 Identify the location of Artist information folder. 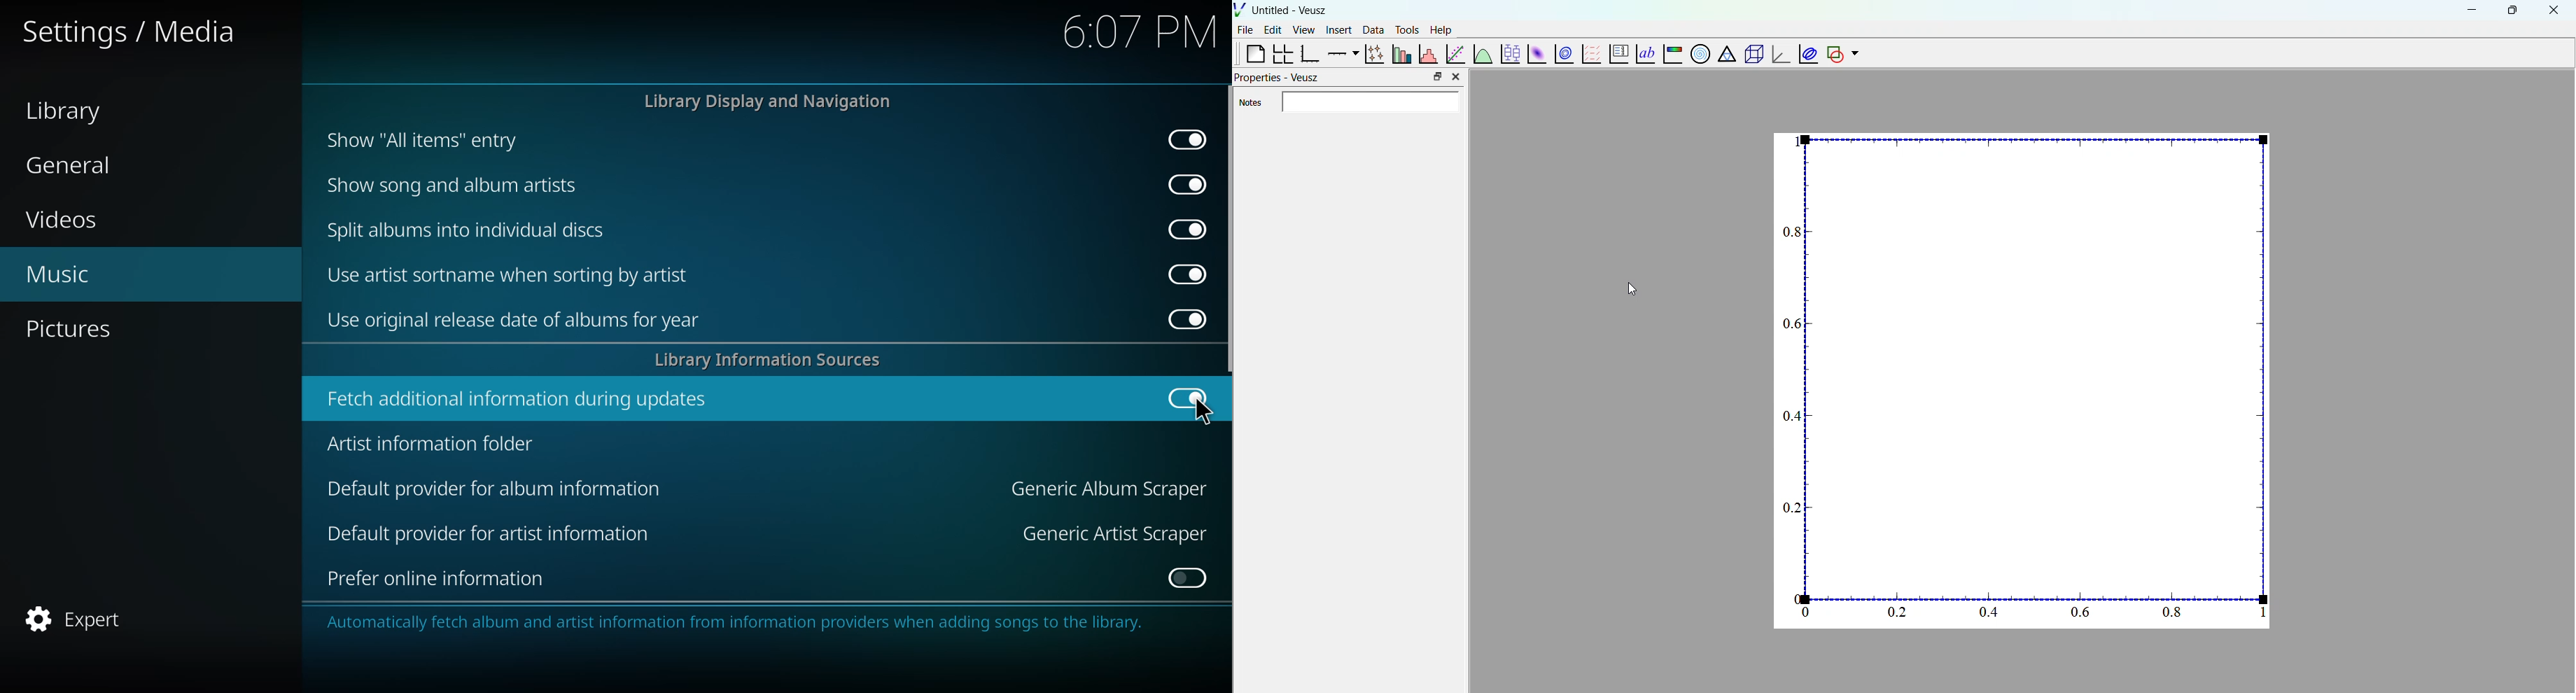
(436, 449).